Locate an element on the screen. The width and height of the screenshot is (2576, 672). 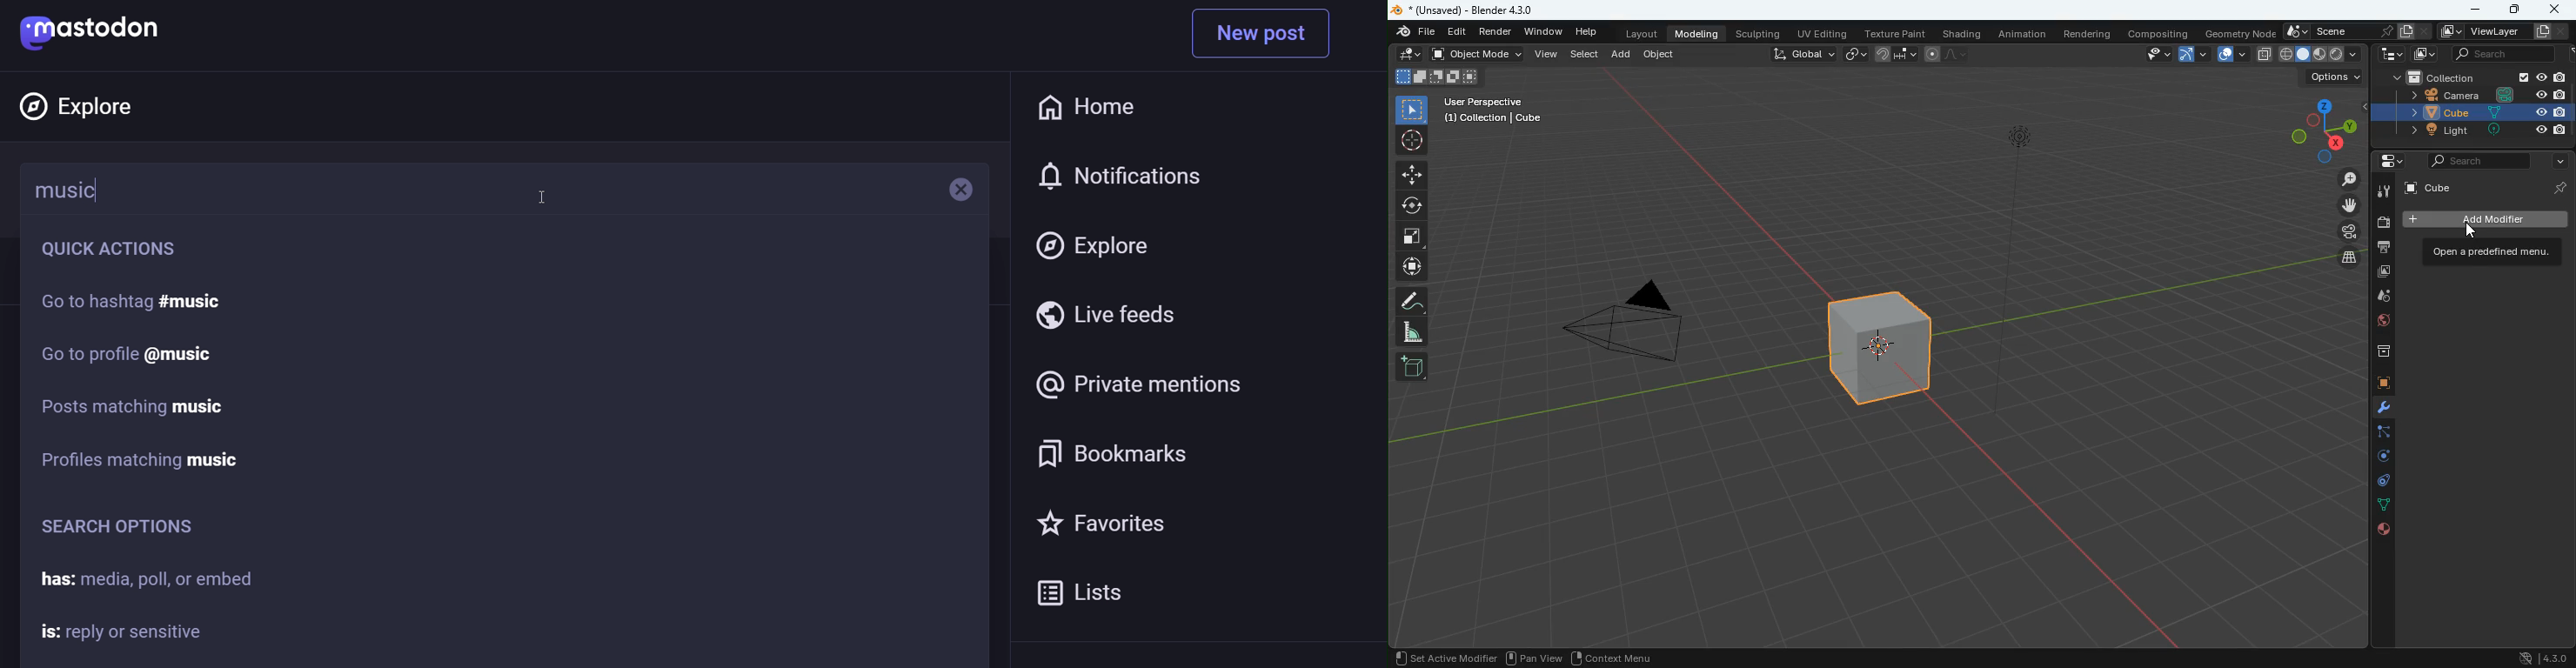
render is located at coordinates (1495, 31).